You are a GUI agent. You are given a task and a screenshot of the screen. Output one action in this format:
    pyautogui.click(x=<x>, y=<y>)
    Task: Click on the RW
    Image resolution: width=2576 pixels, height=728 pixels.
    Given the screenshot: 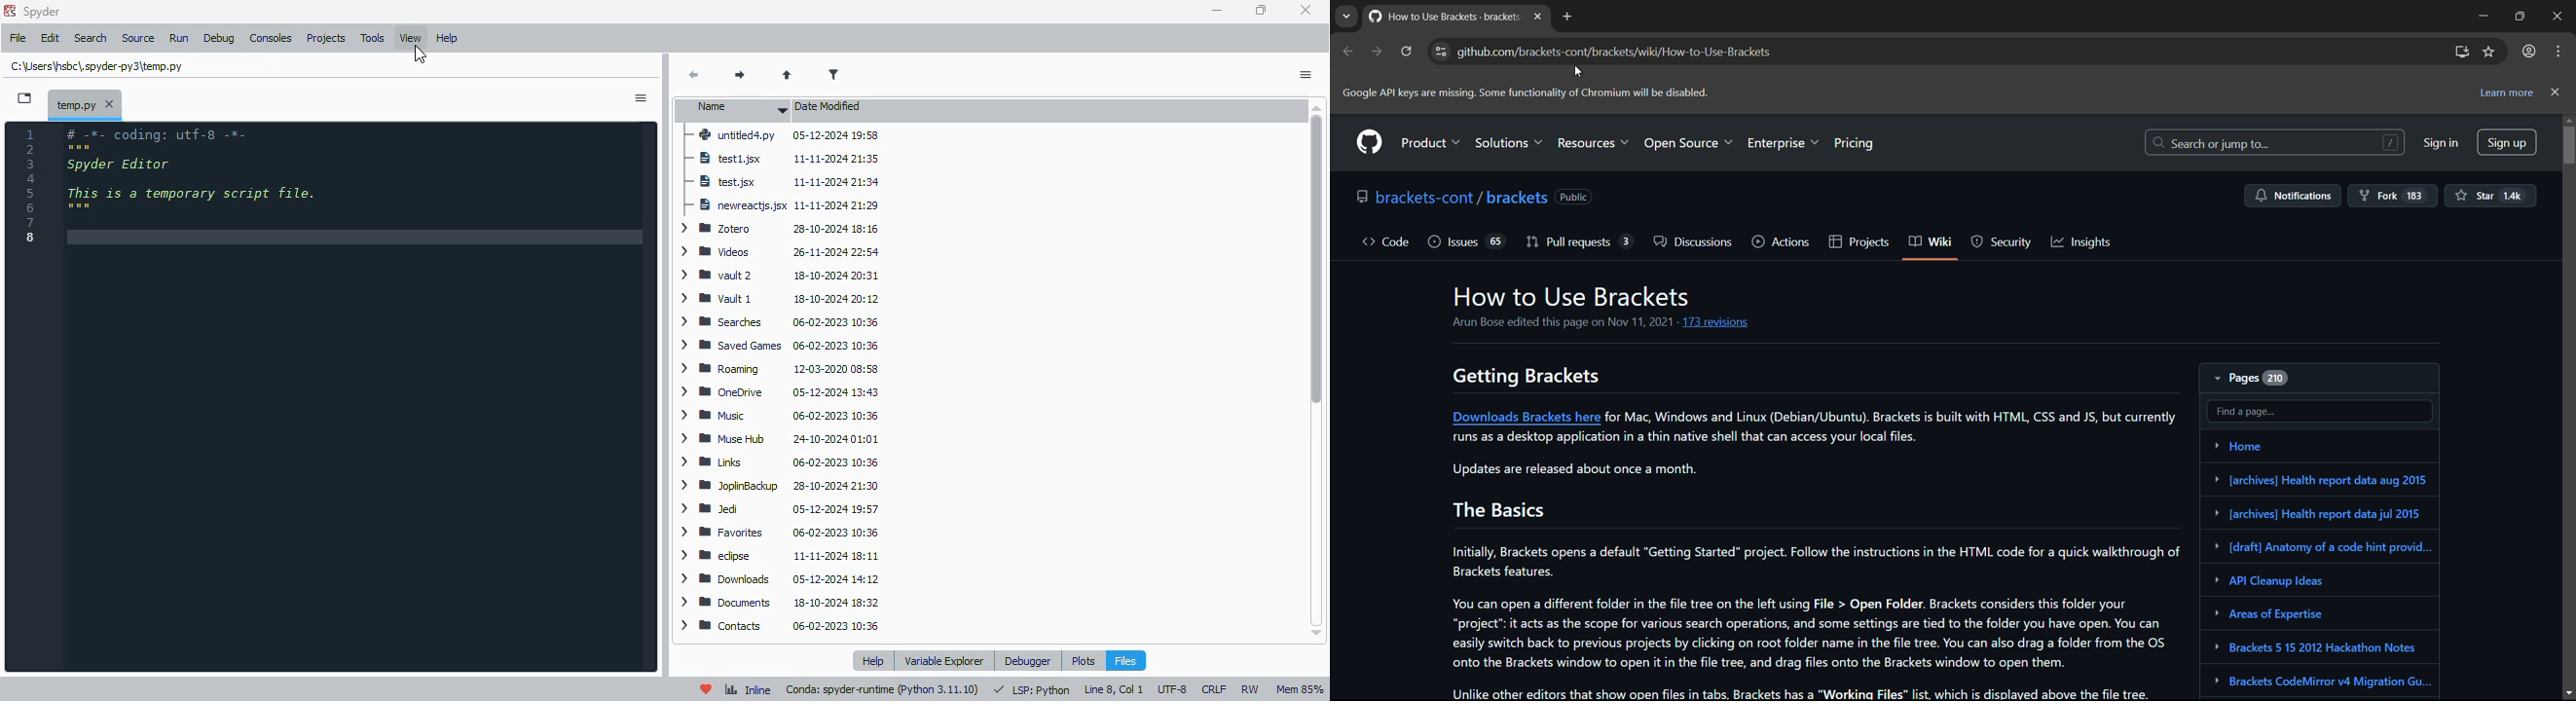 What is the action you would take?
    pyautogui.click(x=1250, y=688)
    